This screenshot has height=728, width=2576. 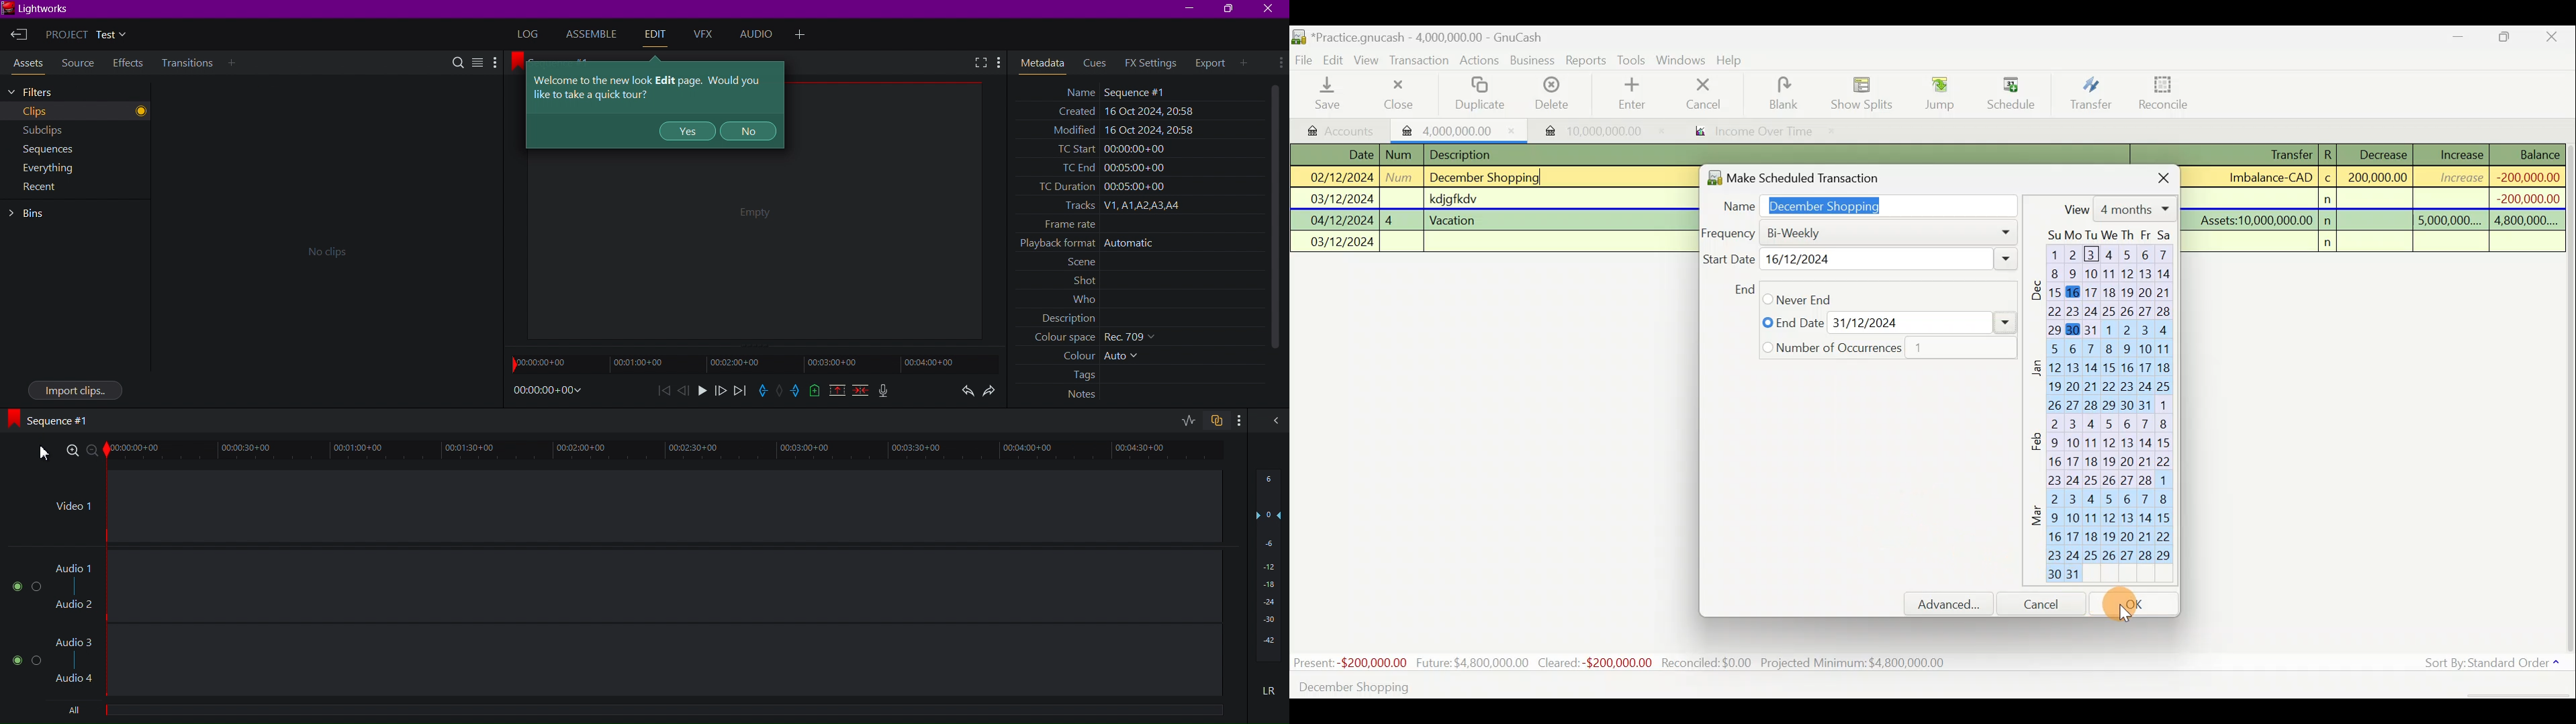 What do you see at coordinates (993, 390) in the screenshot?
I see `Redo` at bounding box center [993, 390].